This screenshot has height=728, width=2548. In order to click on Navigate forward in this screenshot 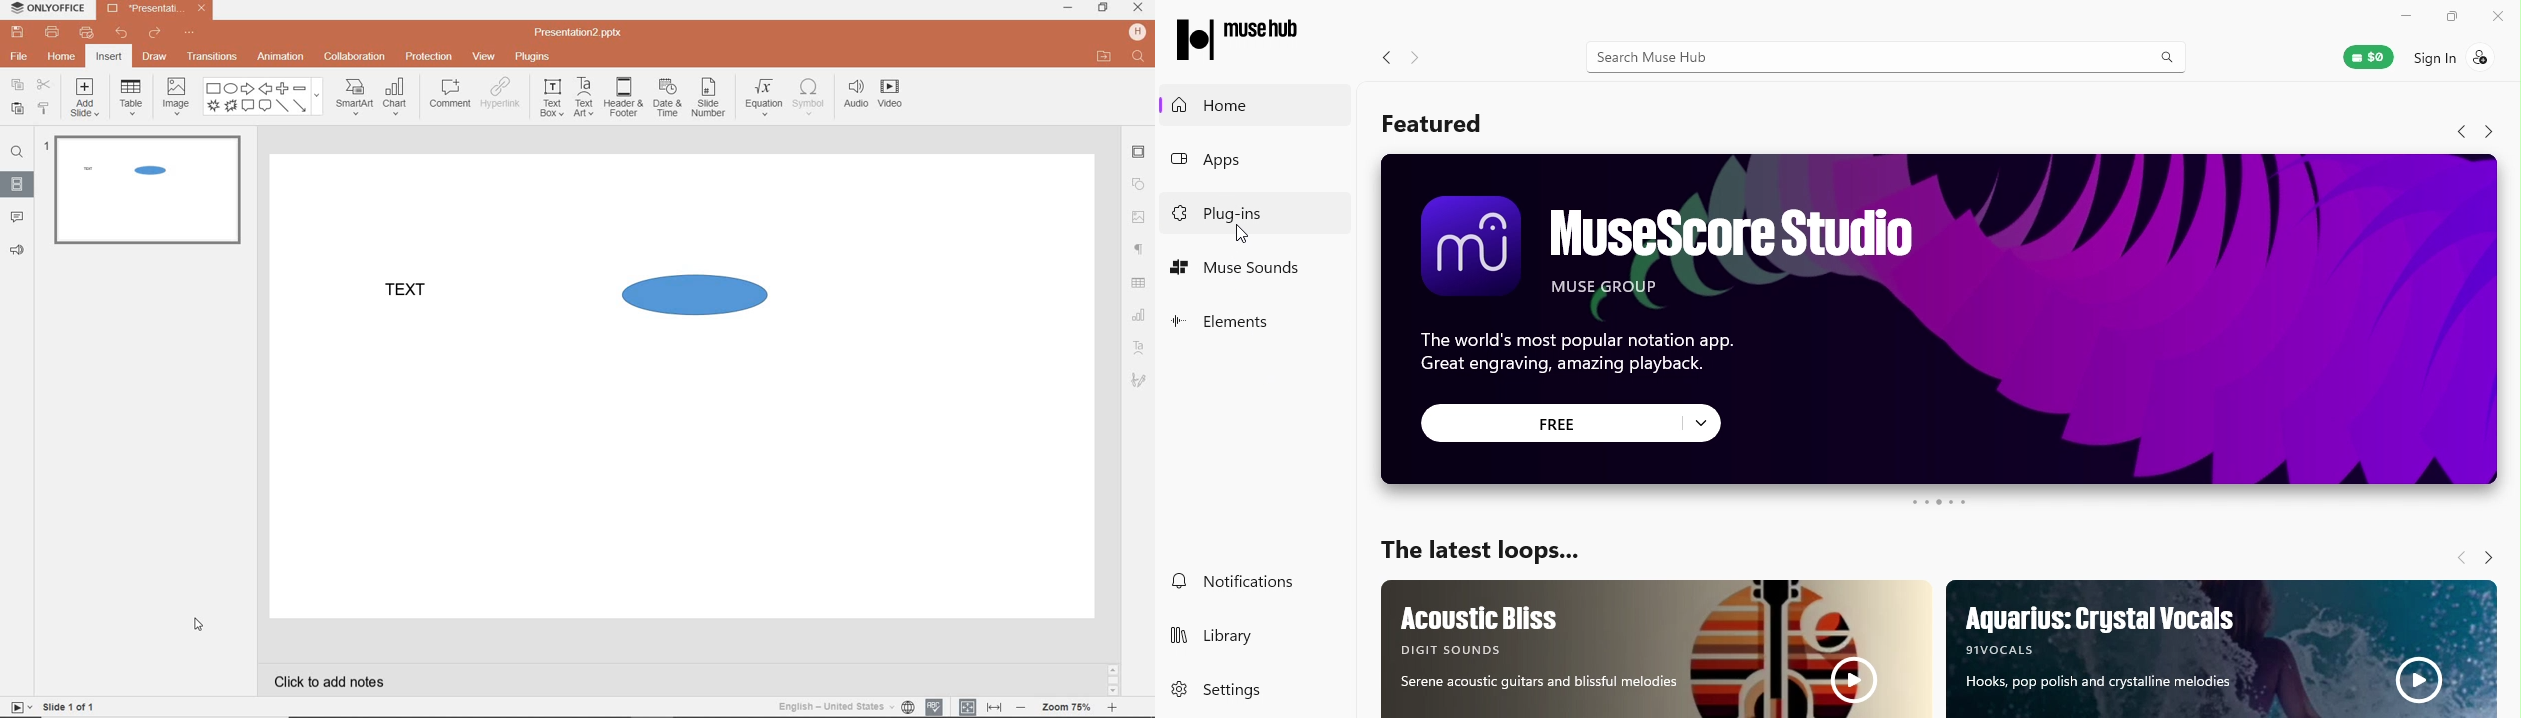, I will do `click(2492, 134)`.